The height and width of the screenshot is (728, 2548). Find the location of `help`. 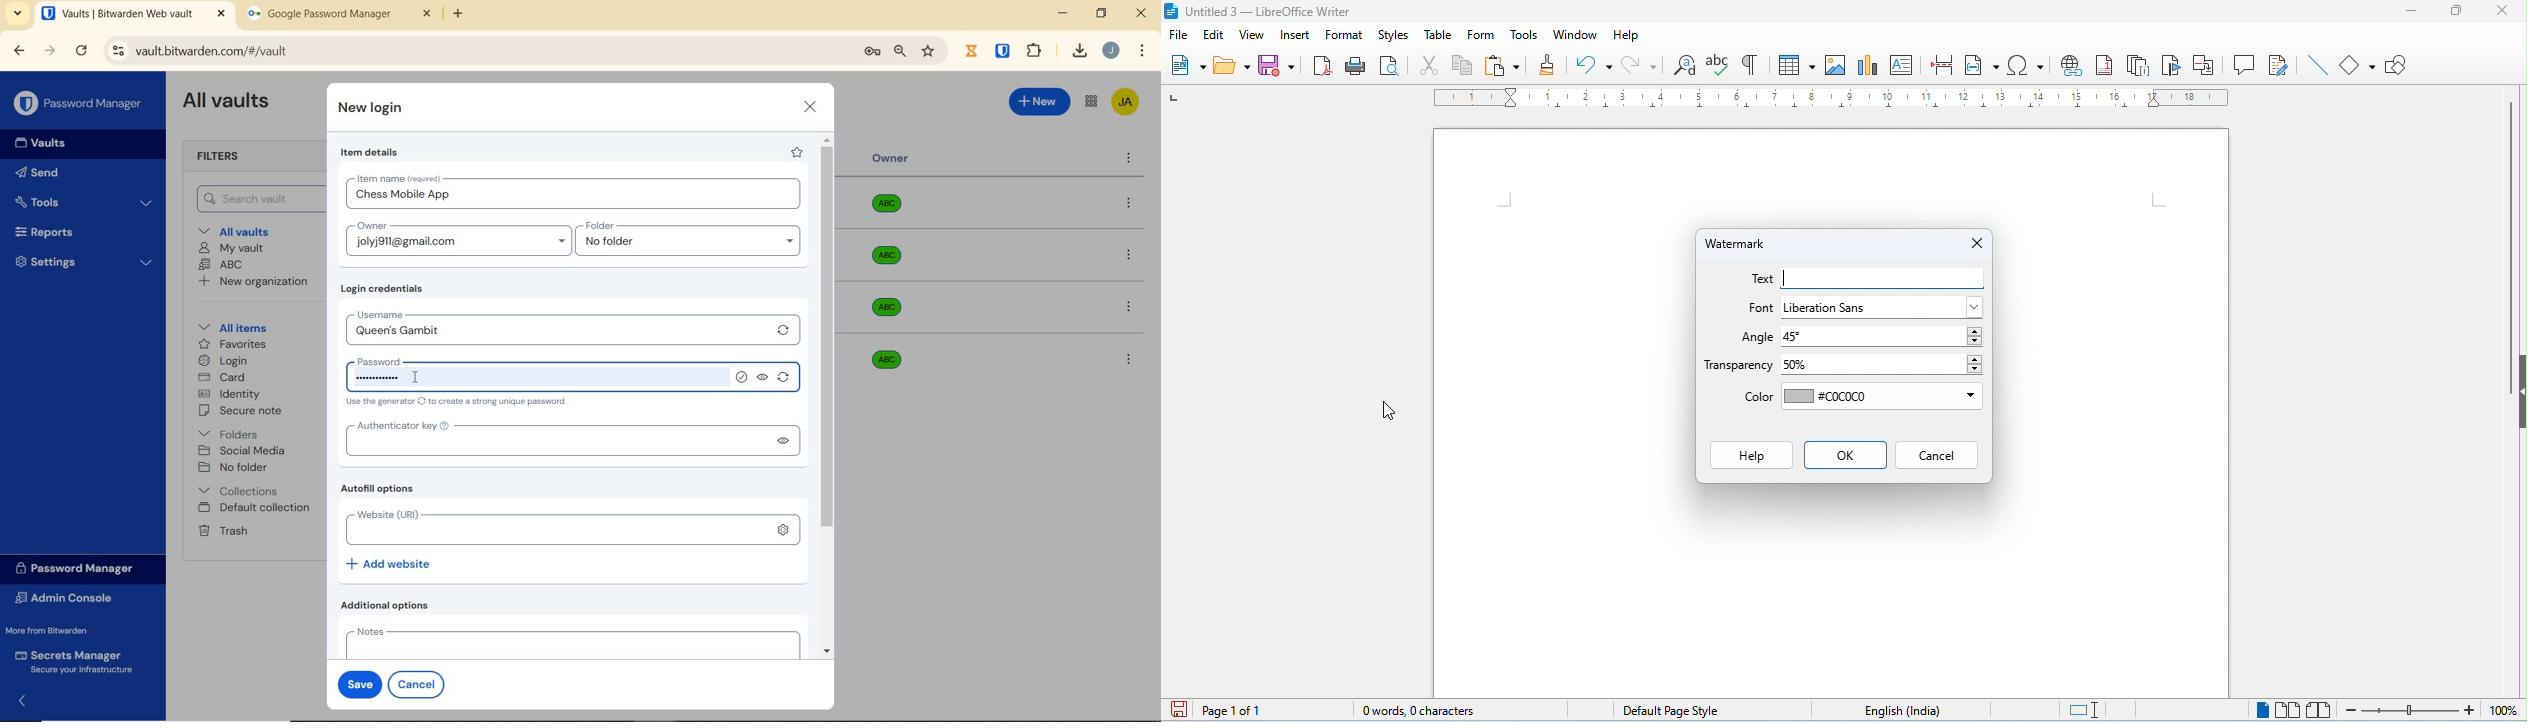

help is located at coordinates (1626, 36).